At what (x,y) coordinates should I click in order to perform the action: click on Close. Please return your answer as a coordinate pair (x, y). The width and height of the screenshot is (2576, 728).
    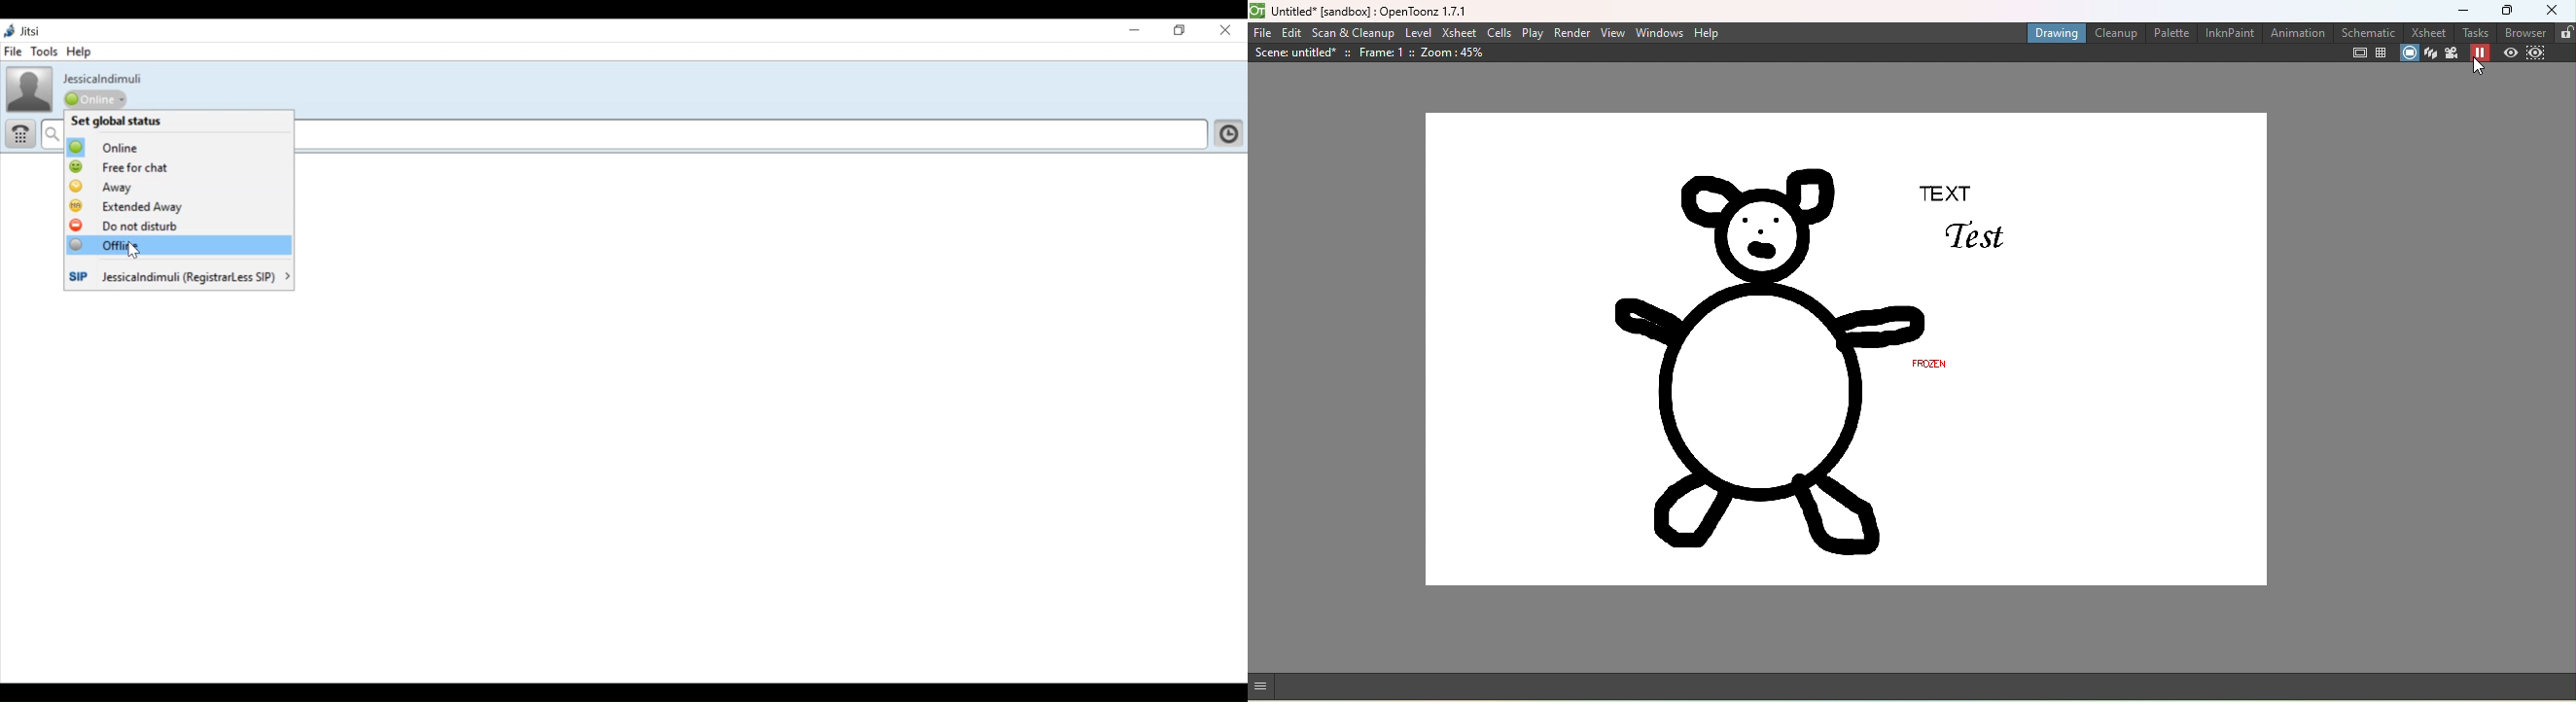
    Looking at the image, I should click on (2557, 11).